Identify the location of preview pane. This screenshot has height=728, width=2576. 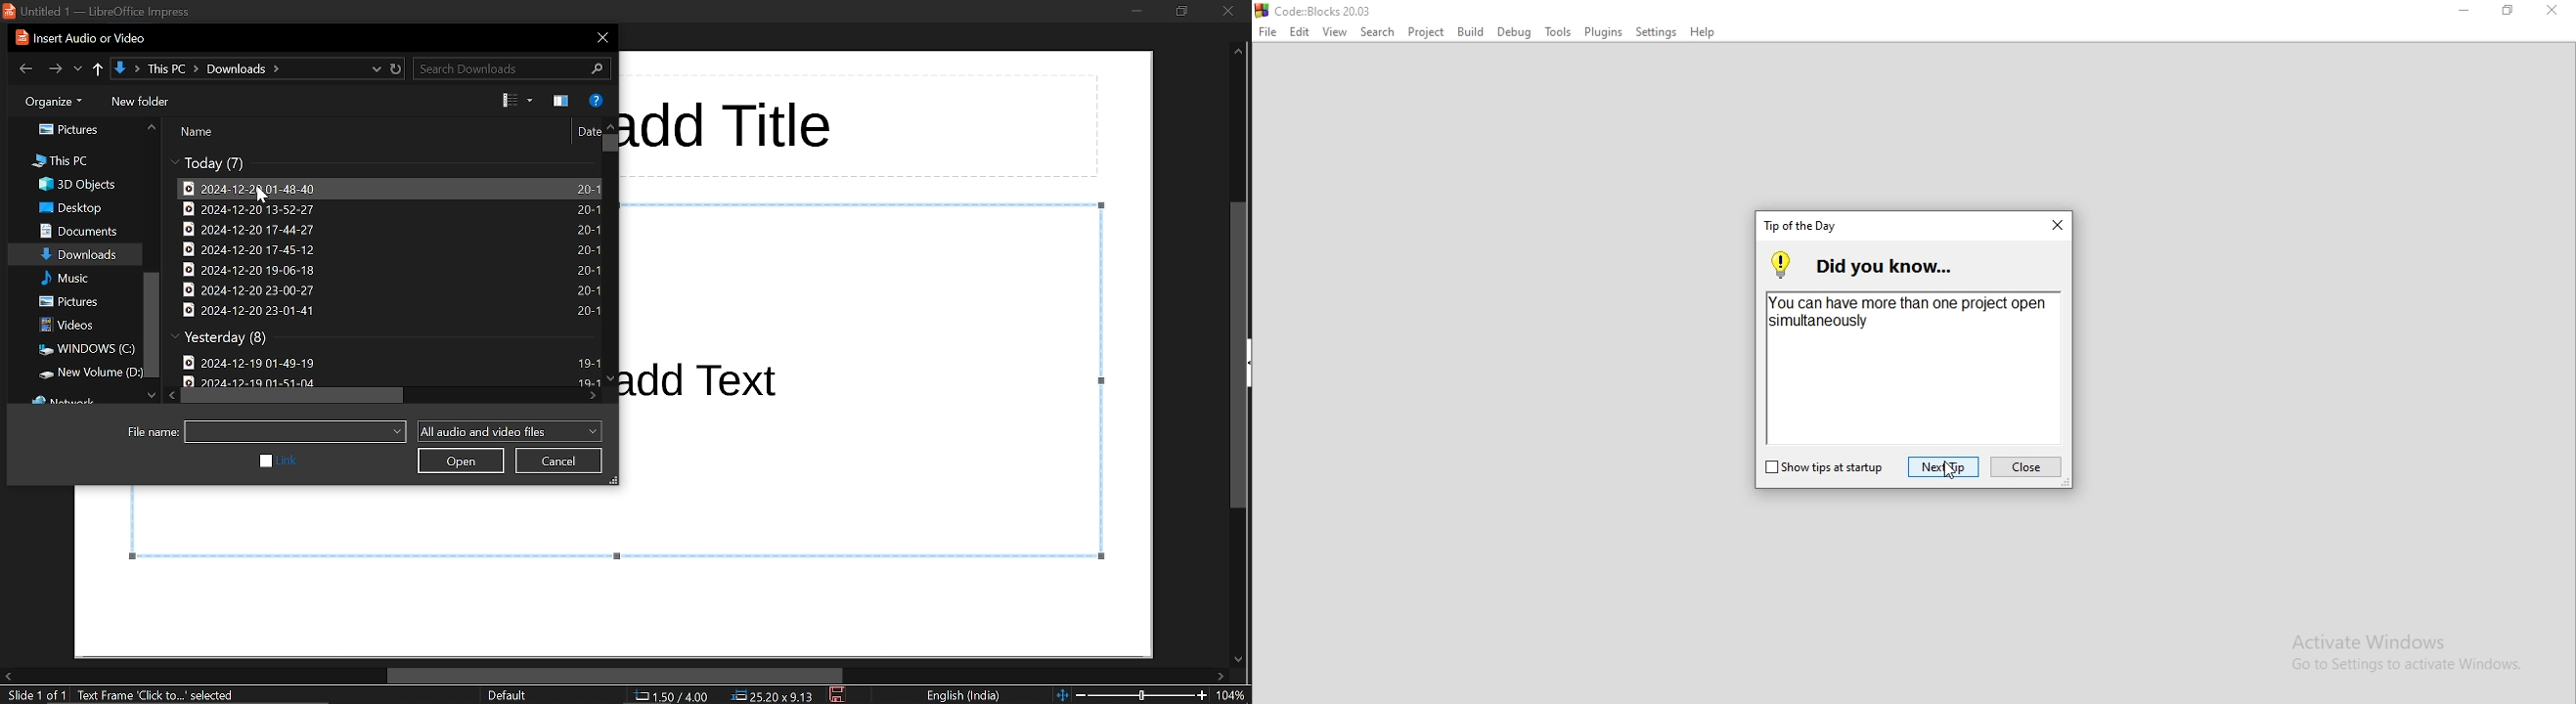
(559, 101).